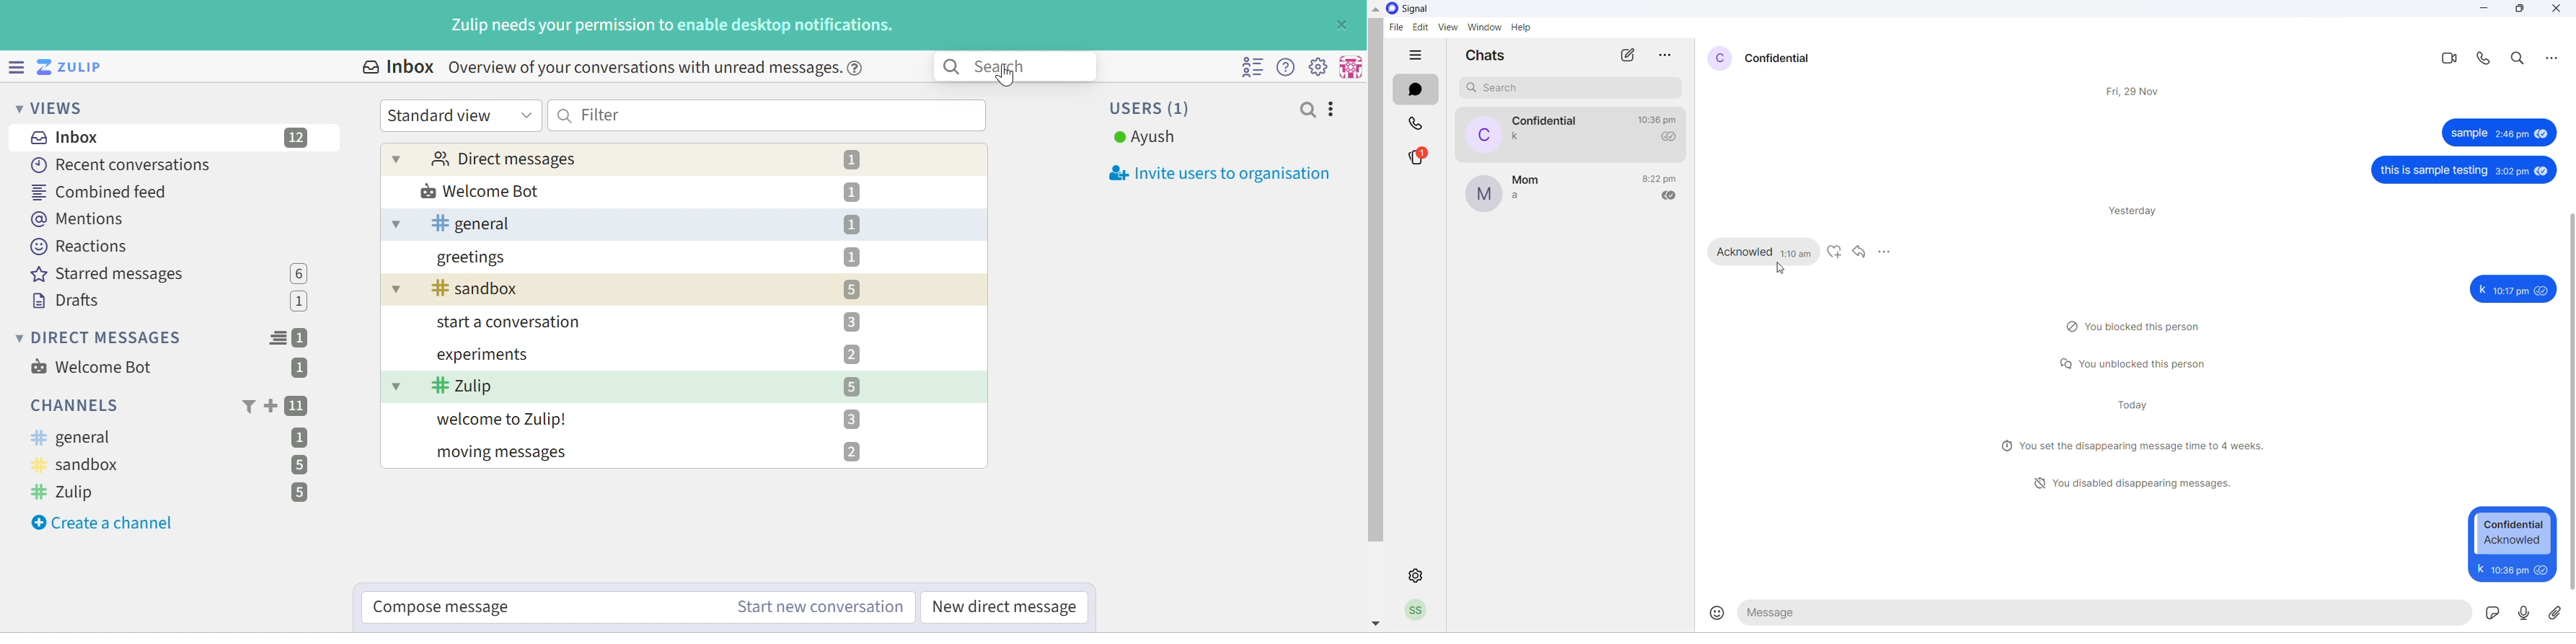  I want to click on Recent conversations, so click(122, 164).